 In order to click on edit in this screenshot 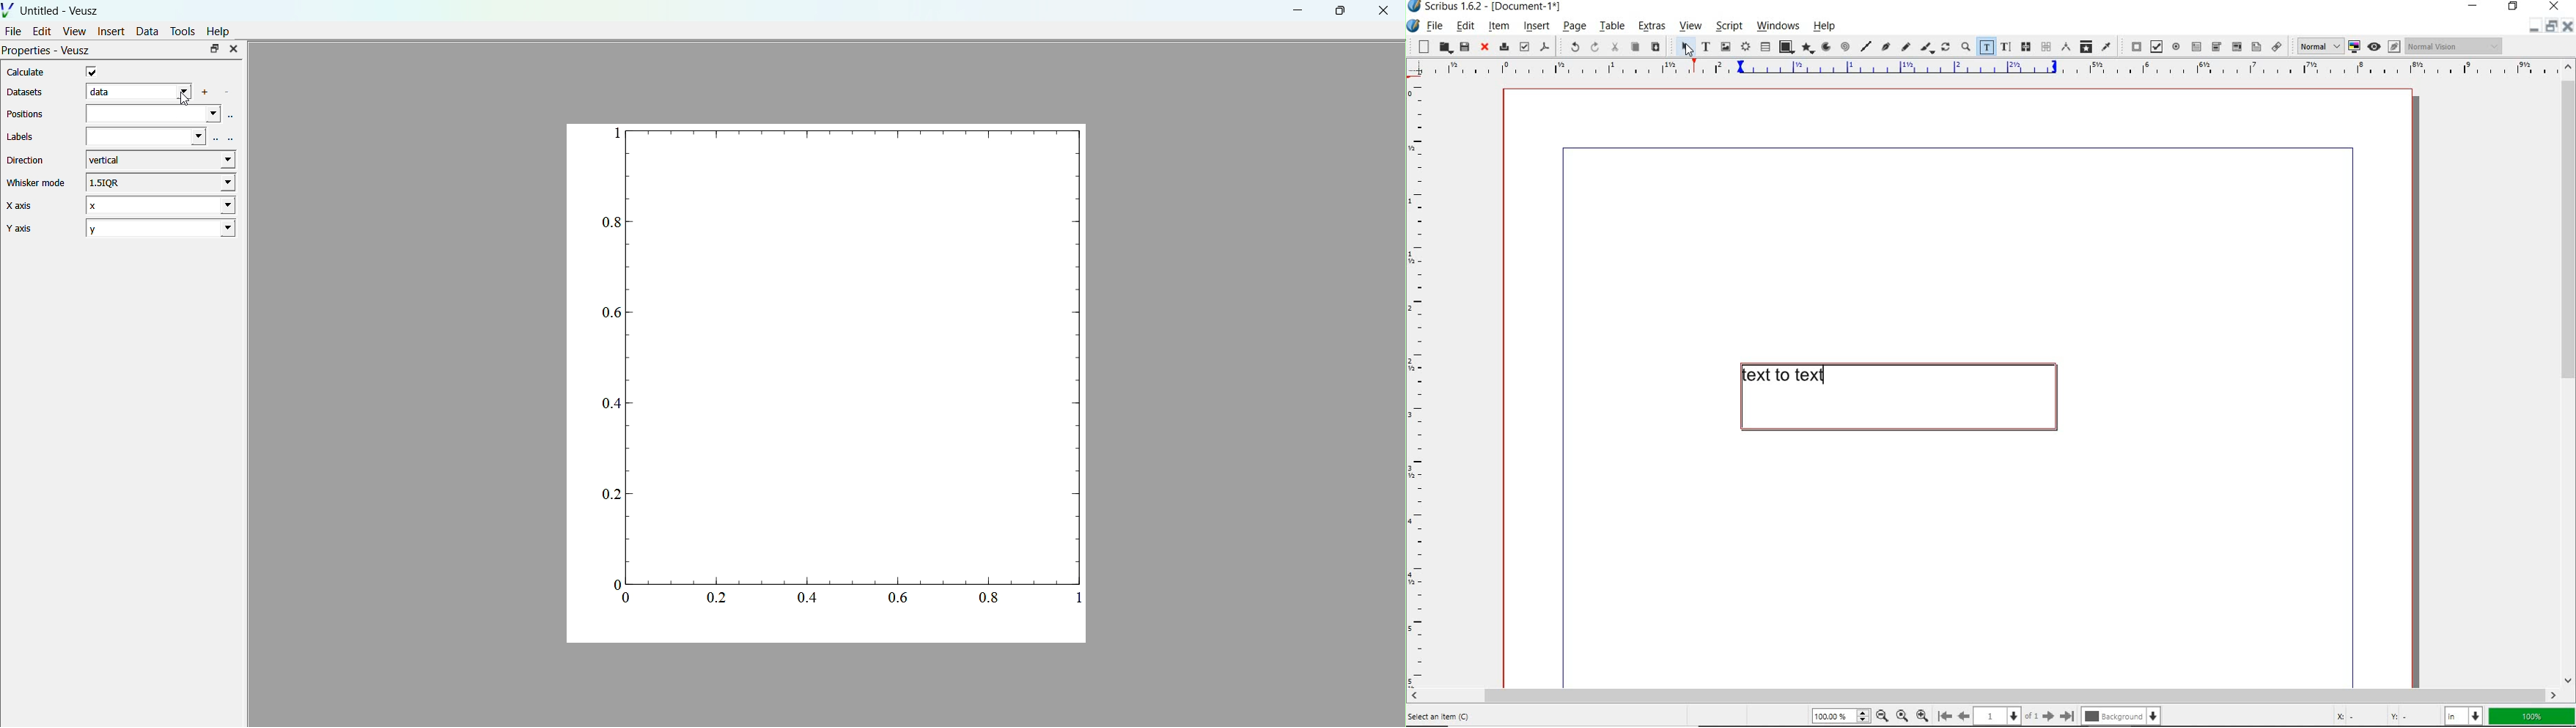, I will do `click(1465, 26)`.